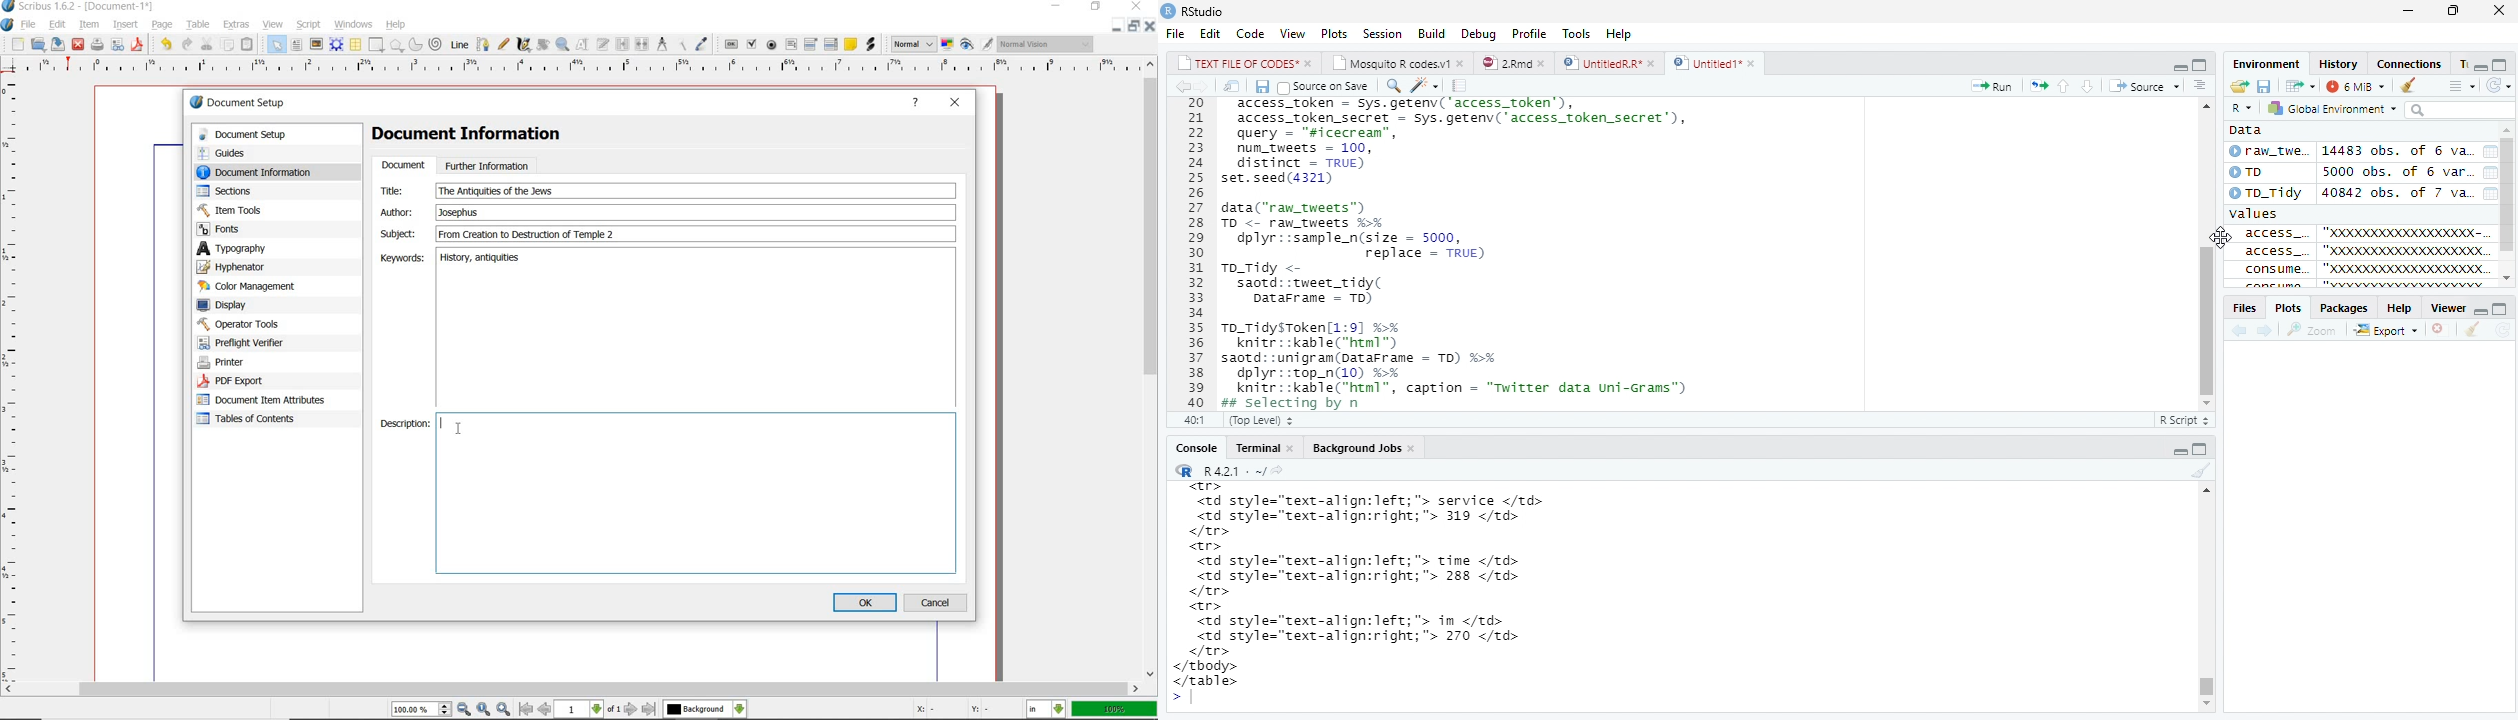  I want to click on help, so click(398, 23).